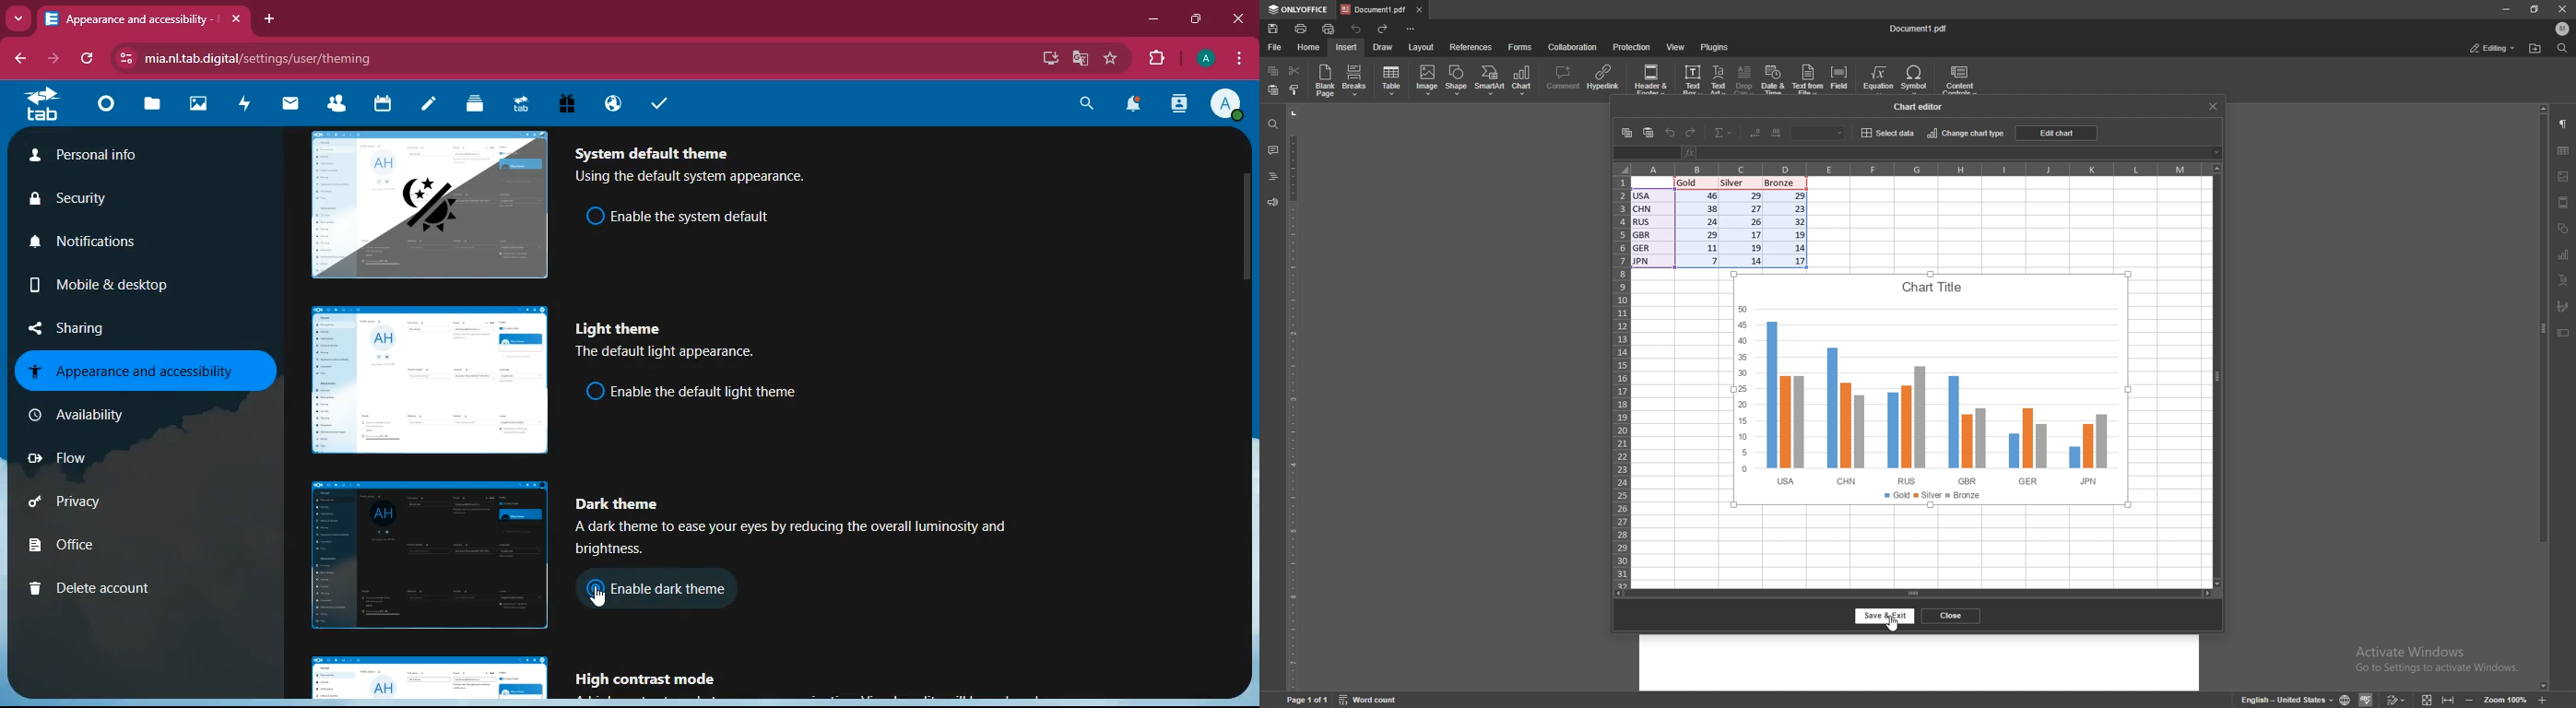 Image resolution: width=2576 pixels, height=728 pixels. What do you see at coordinates (1082, 103) in the screenshot?
I see `search` at bounding box center [1082, 103].